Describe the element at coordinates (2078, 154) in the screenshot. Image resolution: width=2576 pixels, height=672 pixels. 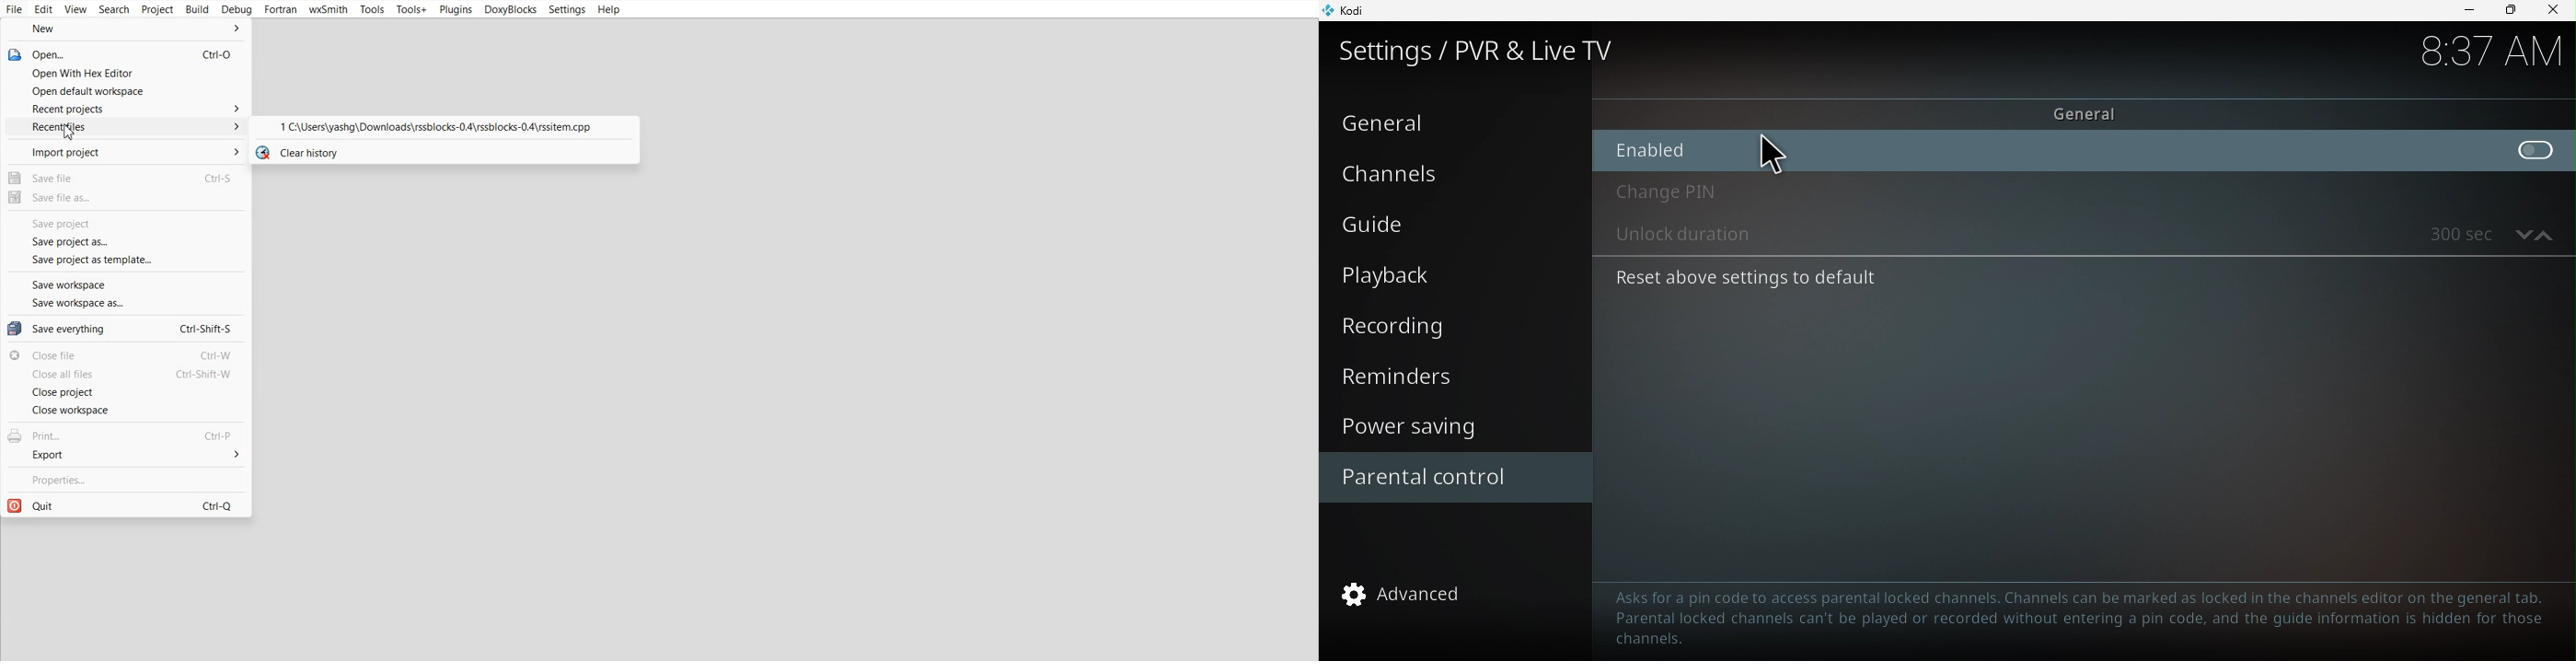
I see `Enable` at that location.